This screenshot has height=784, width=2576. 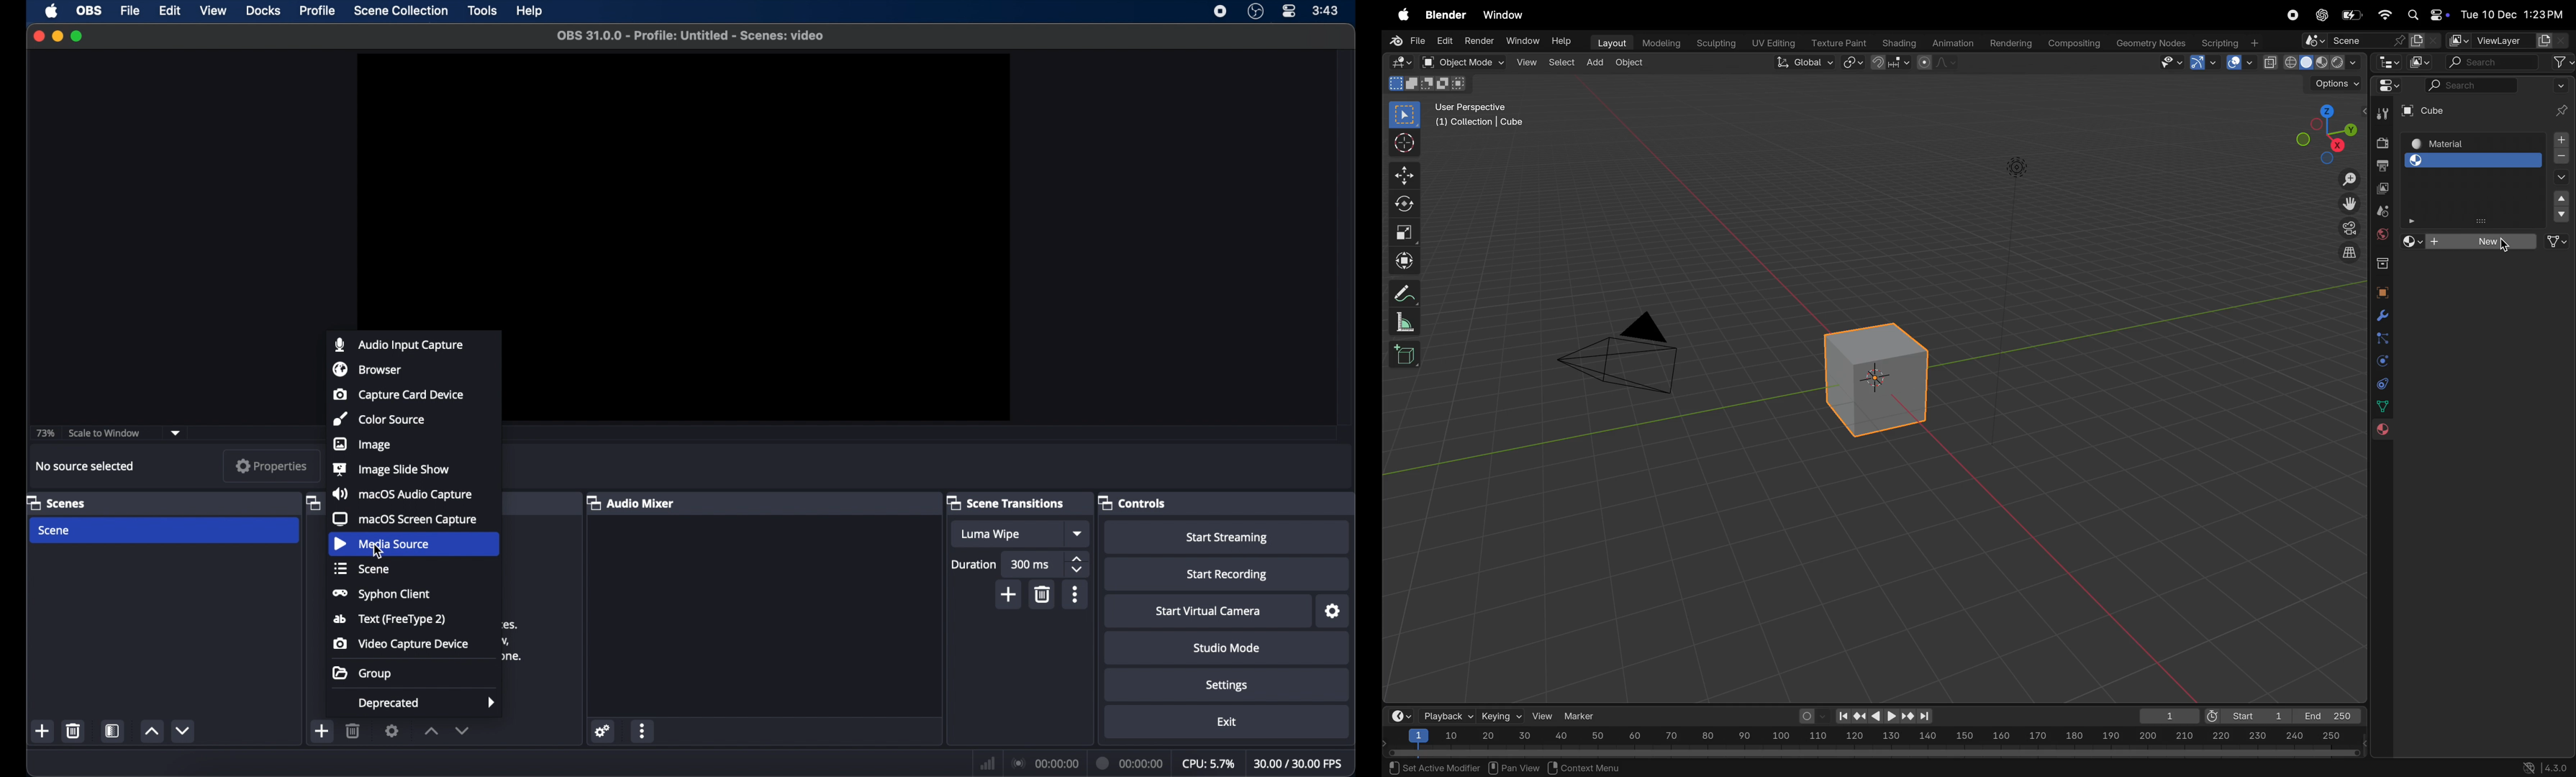 What do you see at coordinates (2505, 246) in the screenshot?
I see `cursor` at bounding box center [2505, 246].